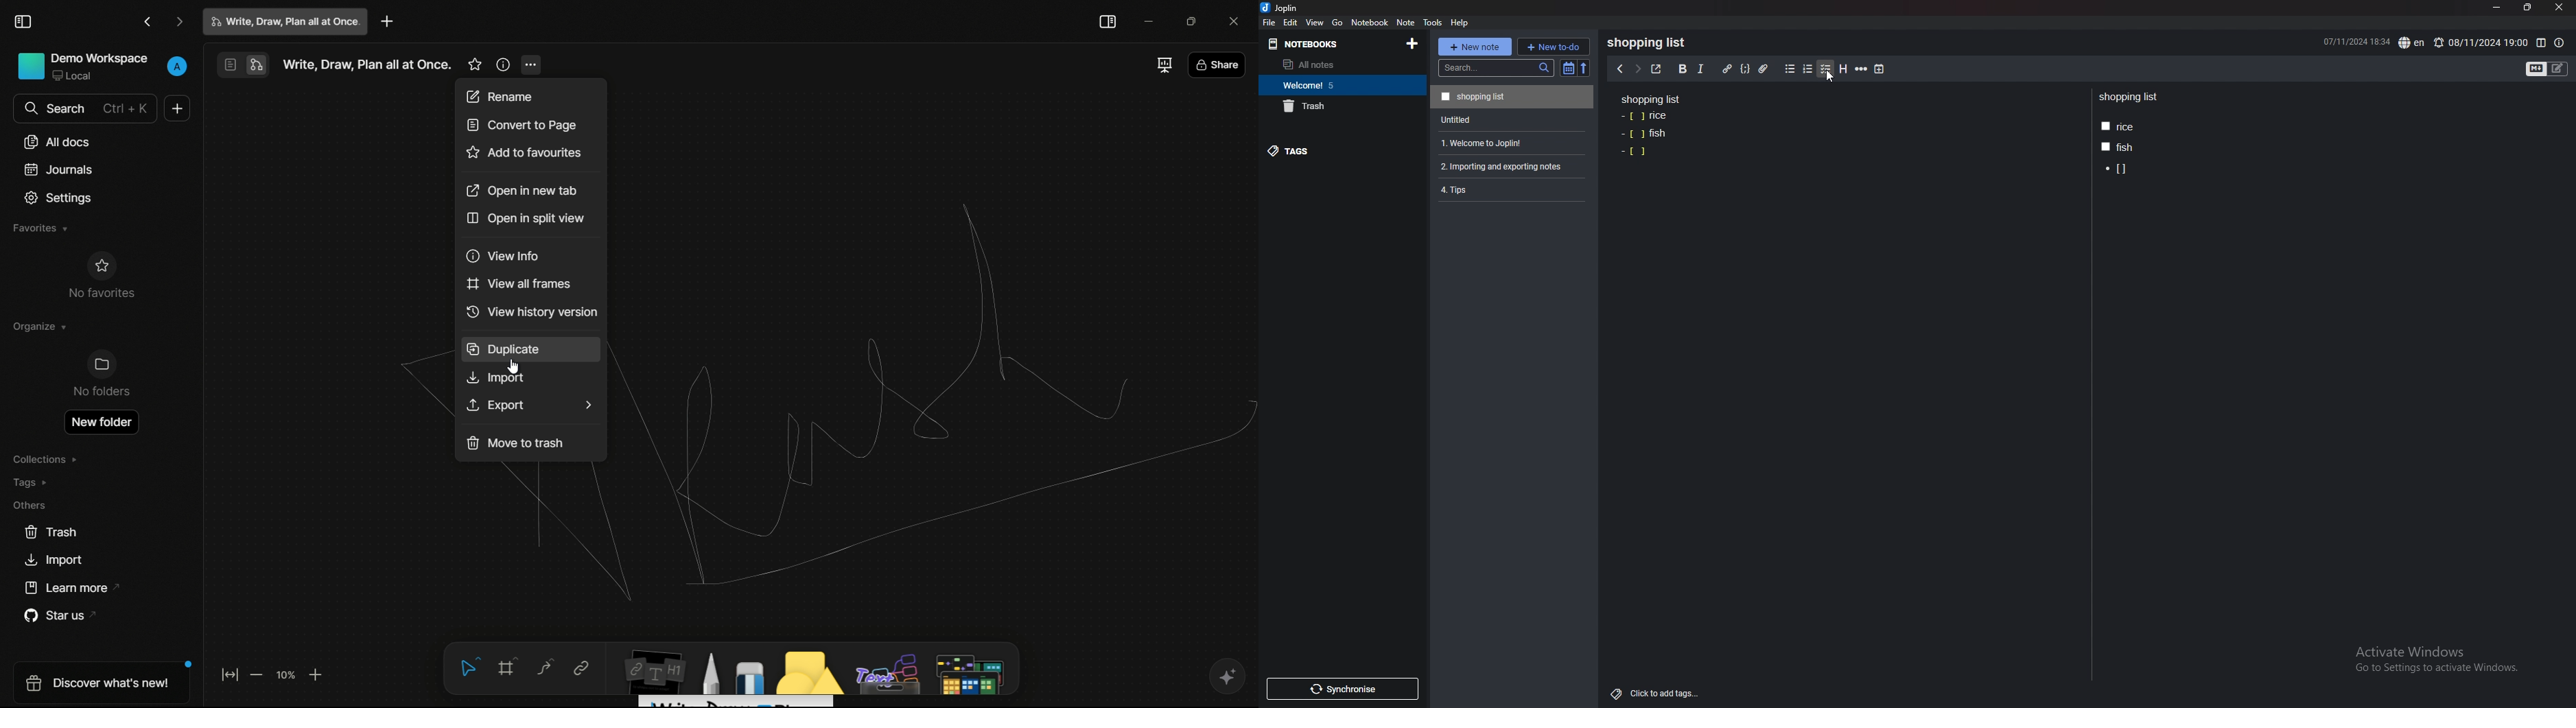 This screenshot has height=728, width=2576. I want to click on add notebooks, so click(1413, 43).